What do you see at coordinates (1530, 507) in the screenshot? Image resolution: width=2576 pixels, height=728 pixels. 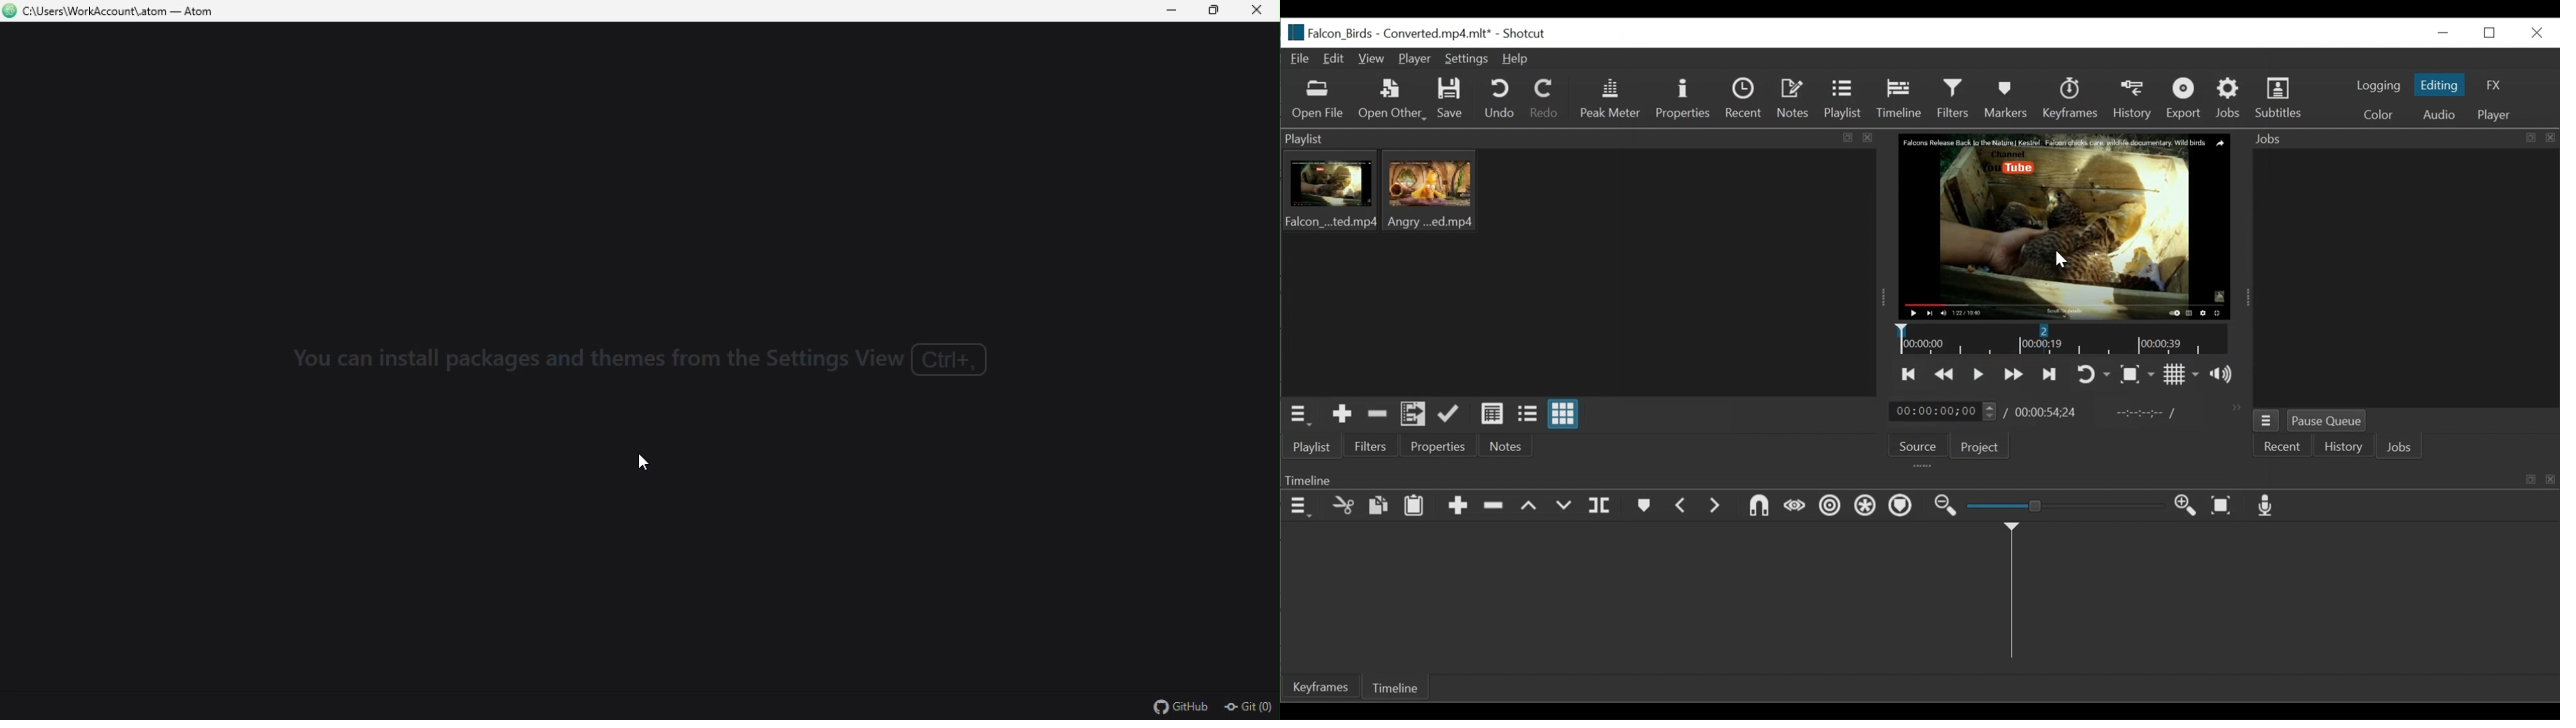 I see `lift` at bounding box center [1530, 507].